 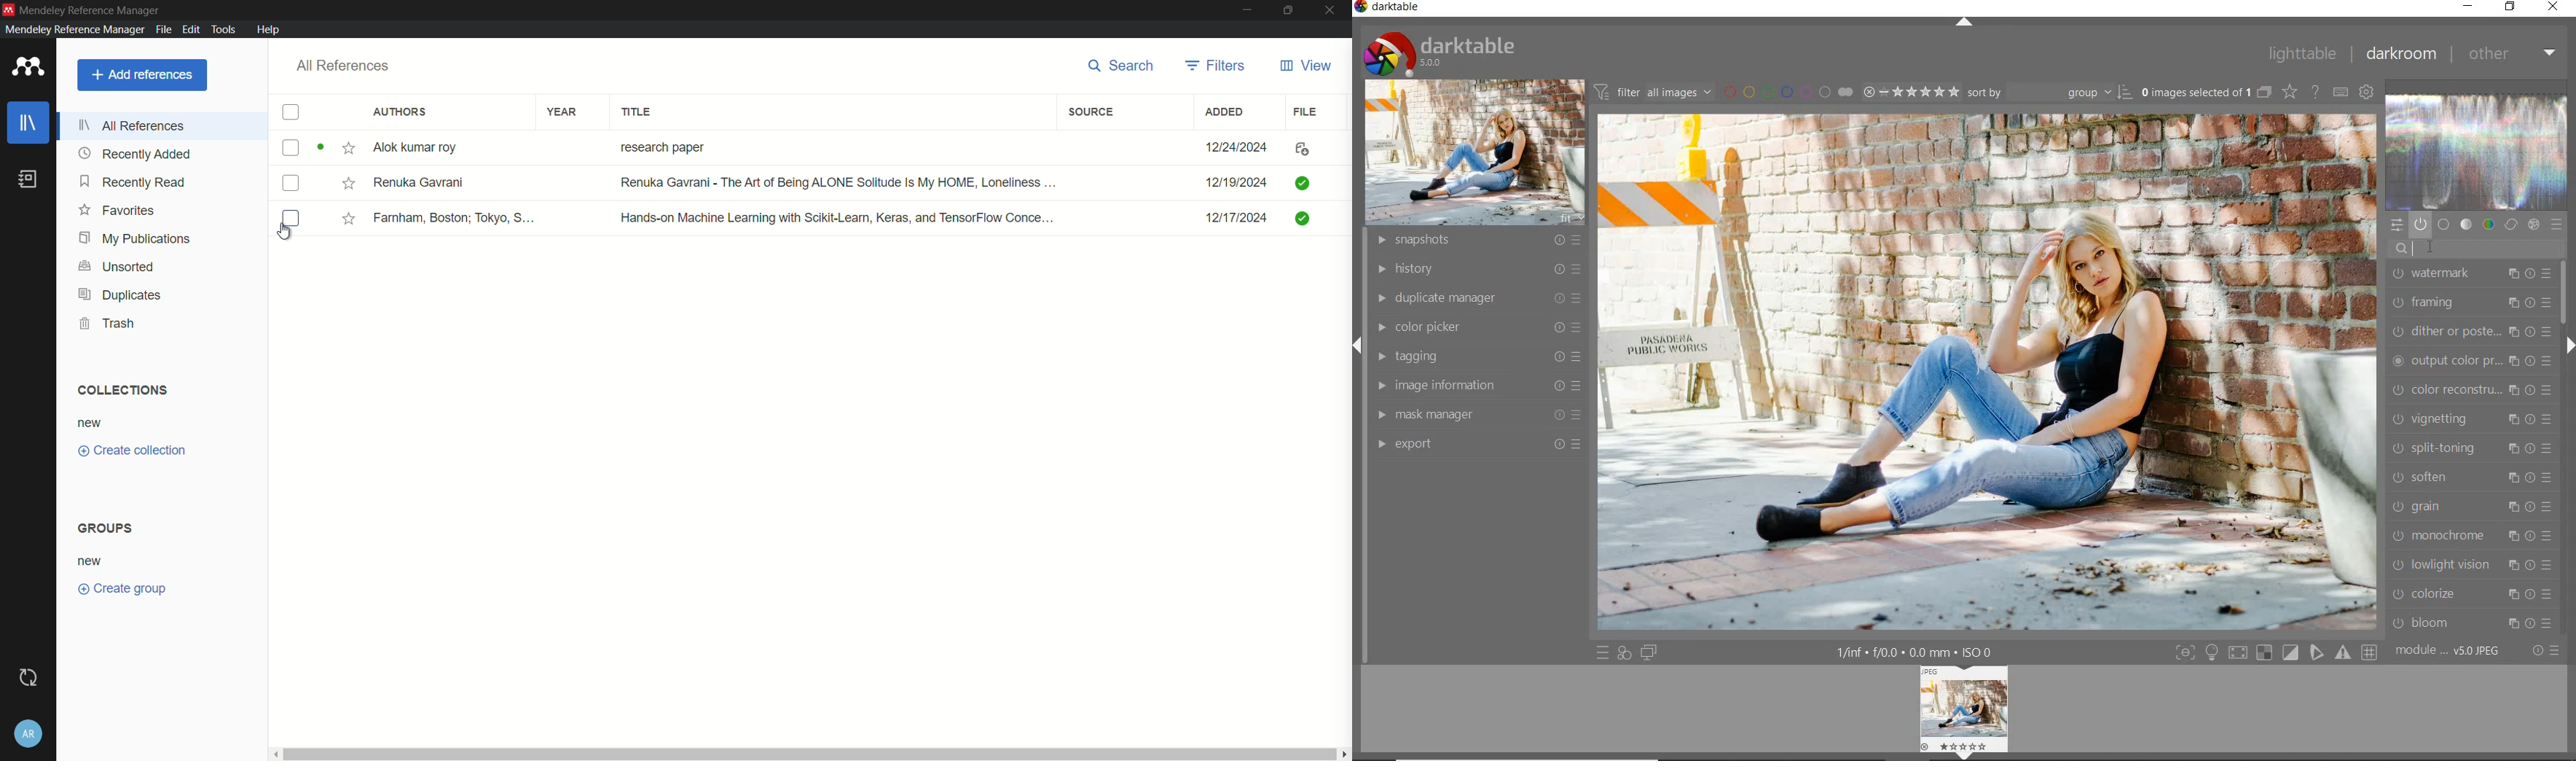 What do you see at coordinates (1231, 144) in the screenshot?
I see `12/24/2024` at bounding box center [1231, 144].